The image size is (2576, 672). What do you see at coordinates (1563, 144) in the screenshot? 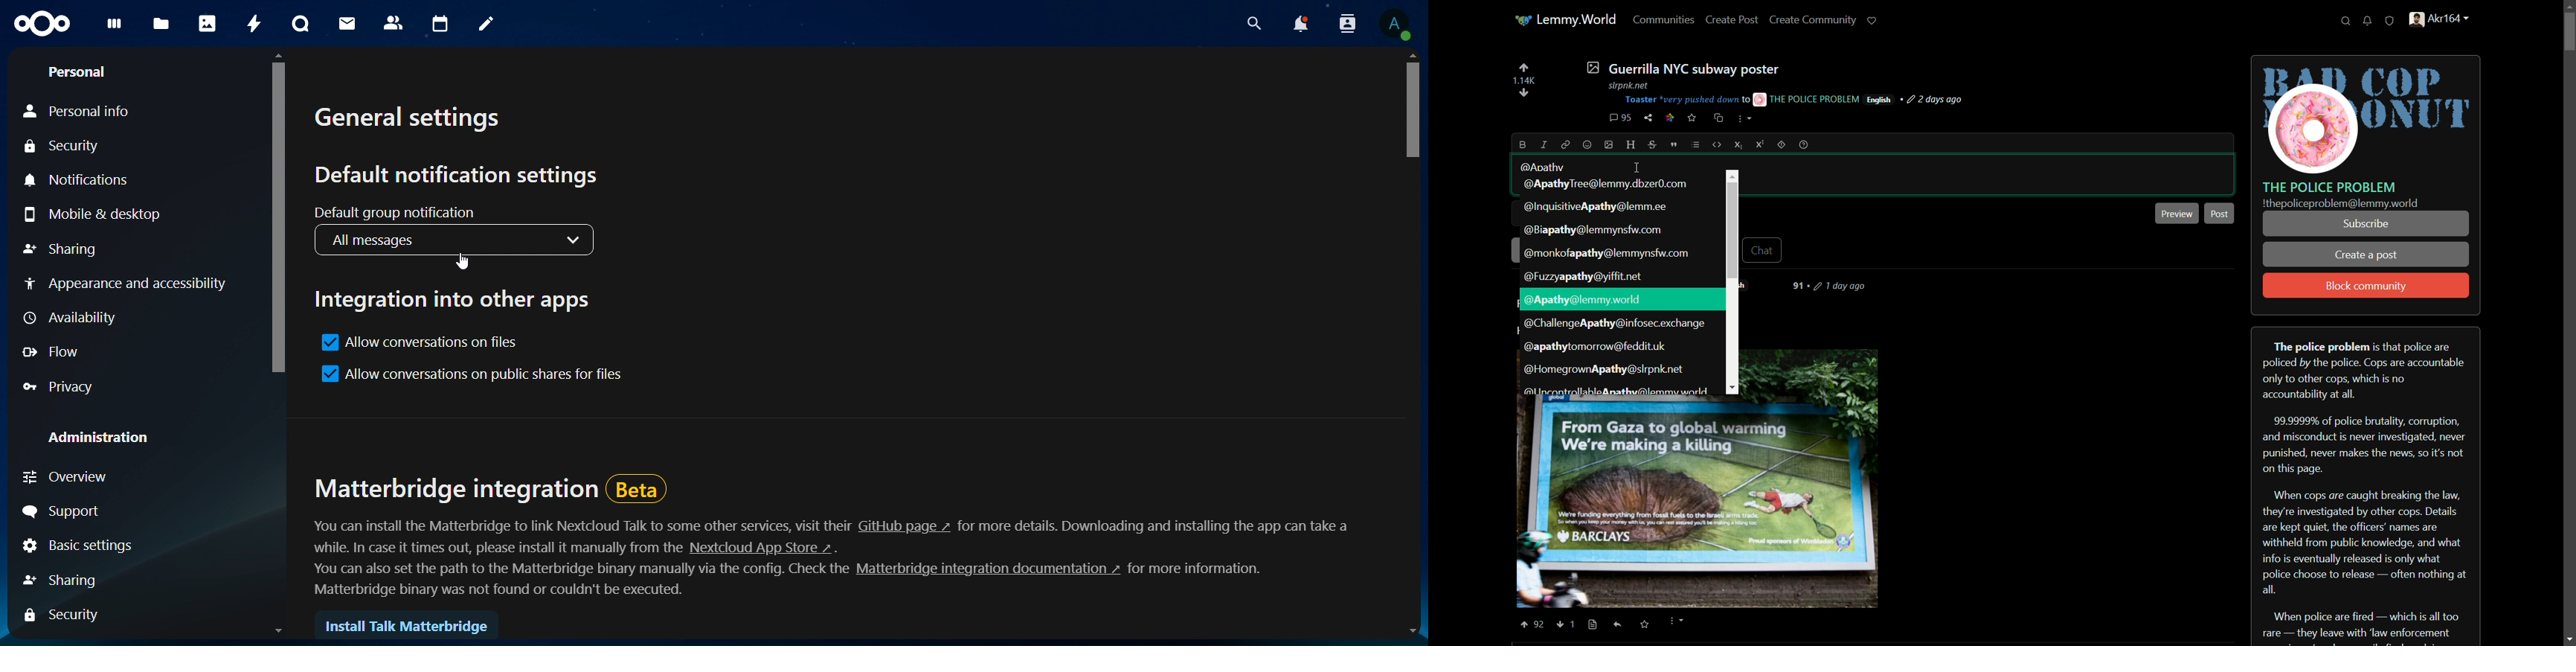
I see `link` at bounding box center [1563, 144].